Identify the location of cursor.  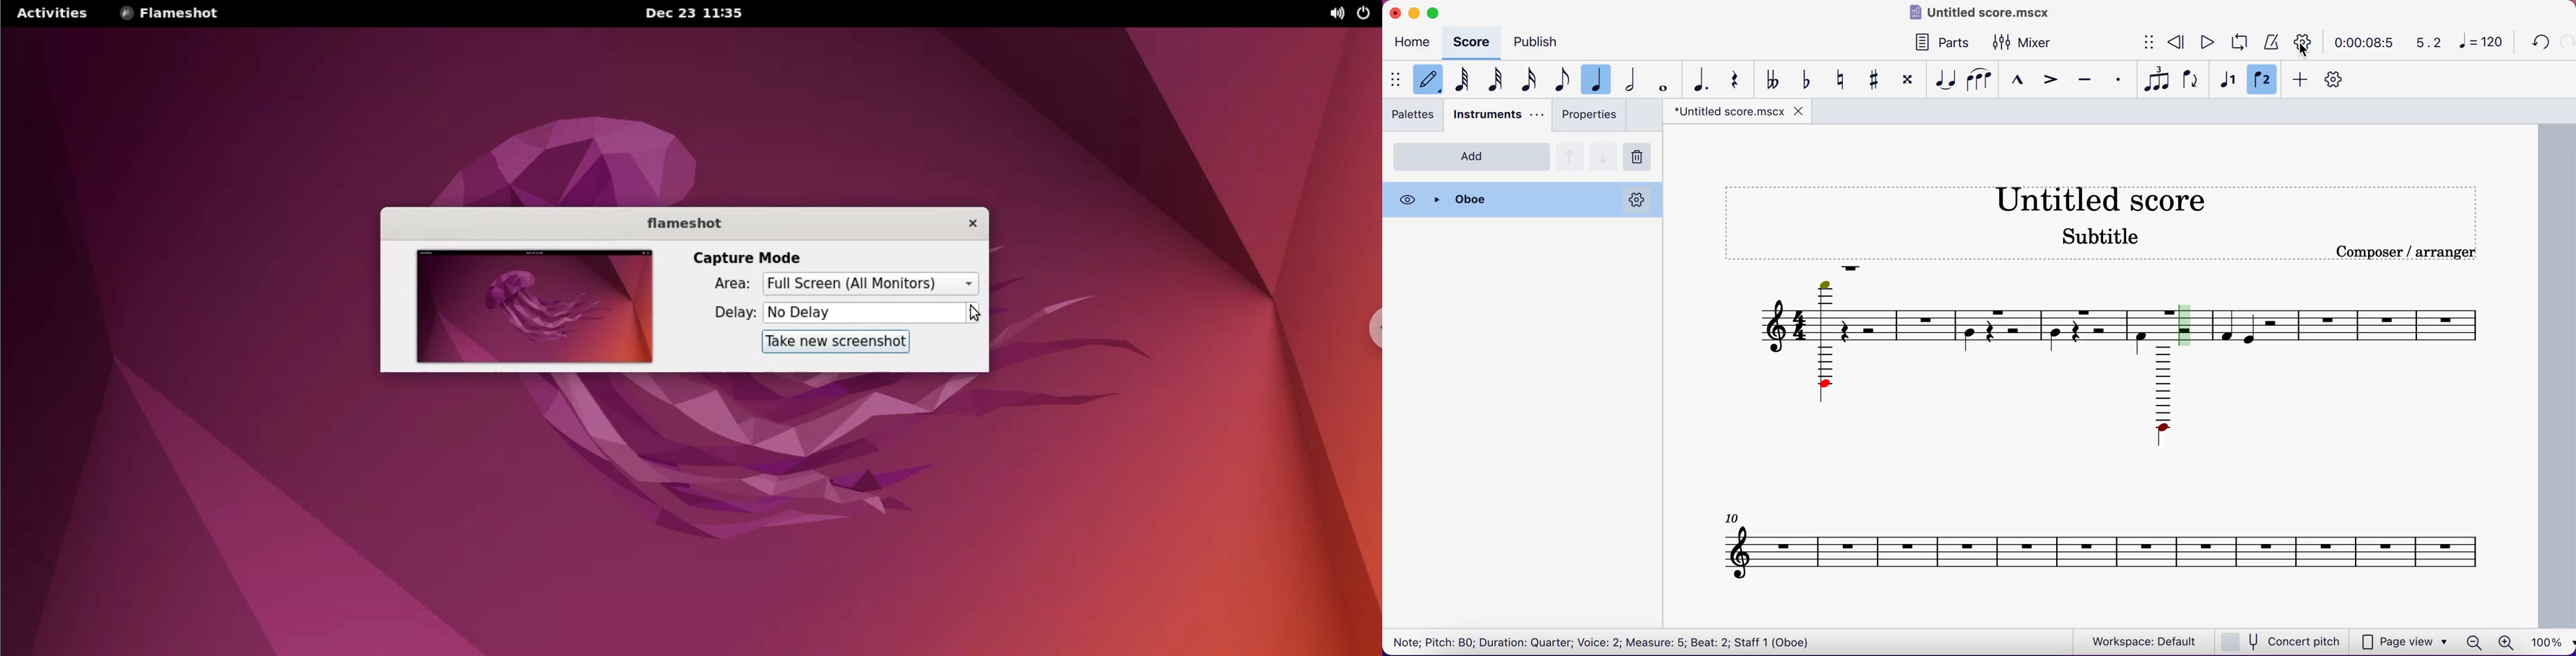
(2305, 50).